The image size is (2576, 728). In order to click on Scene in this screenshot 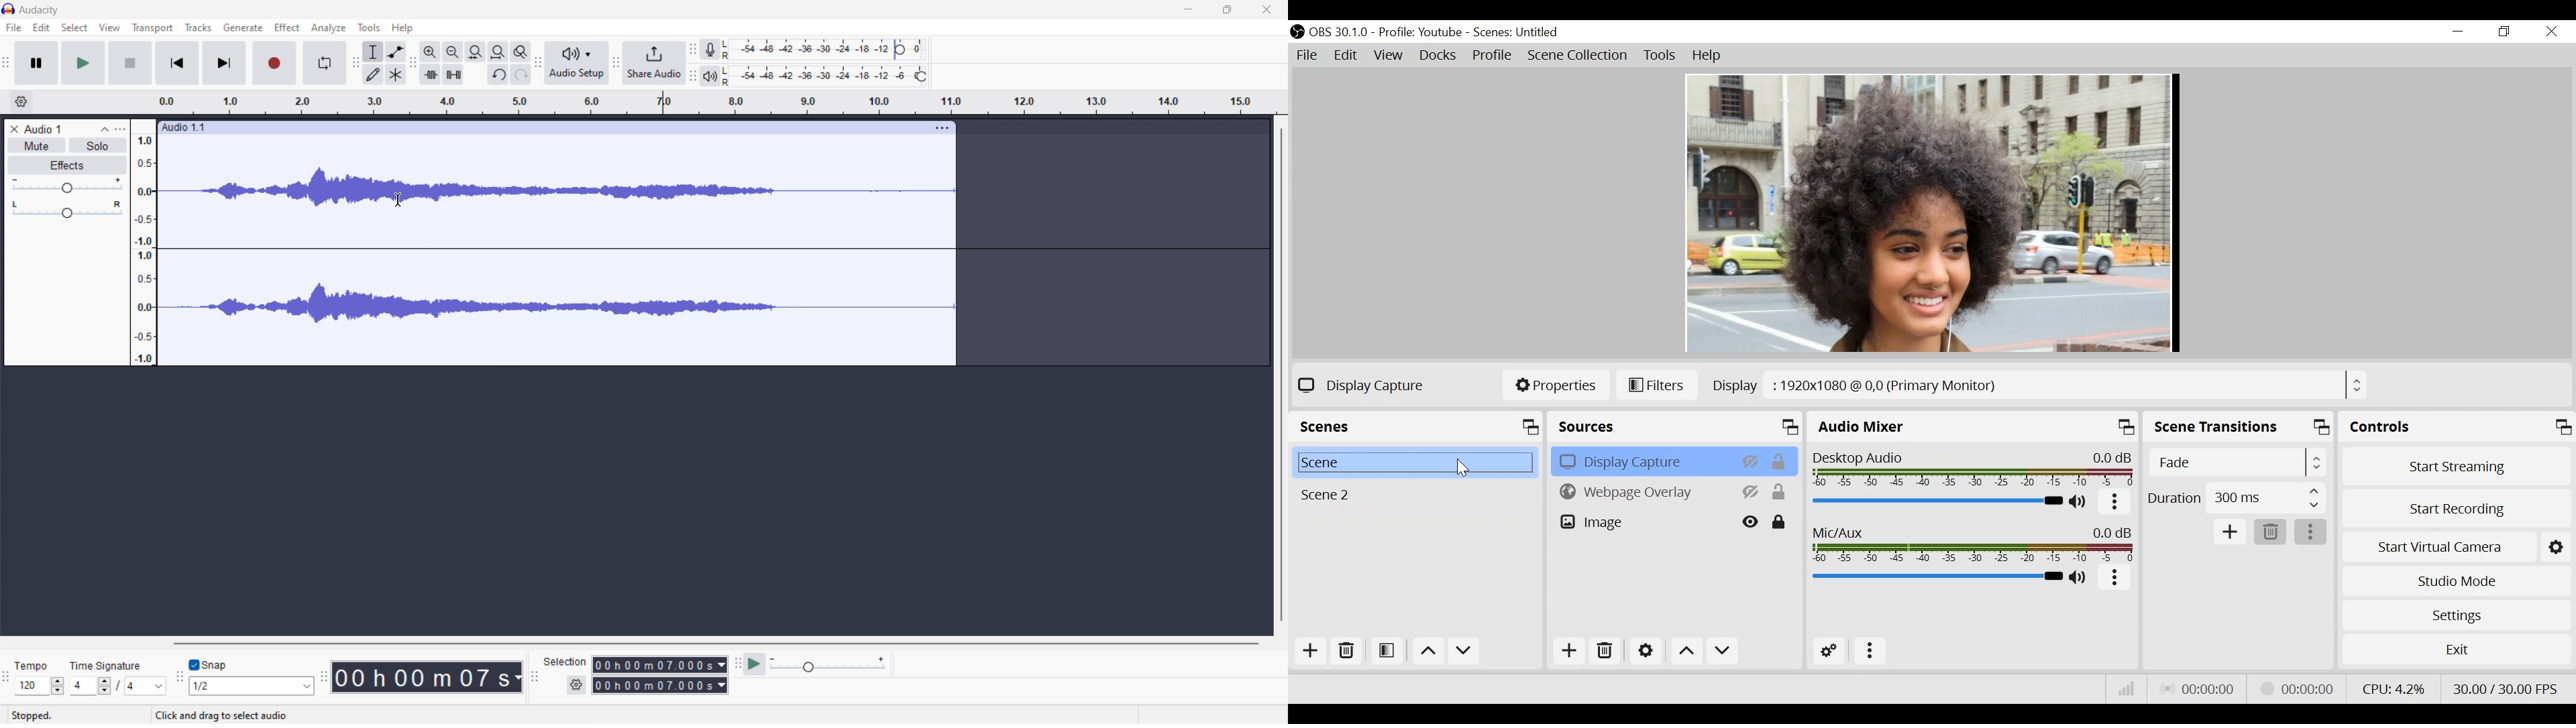, I will do `click(1419, 425)`.